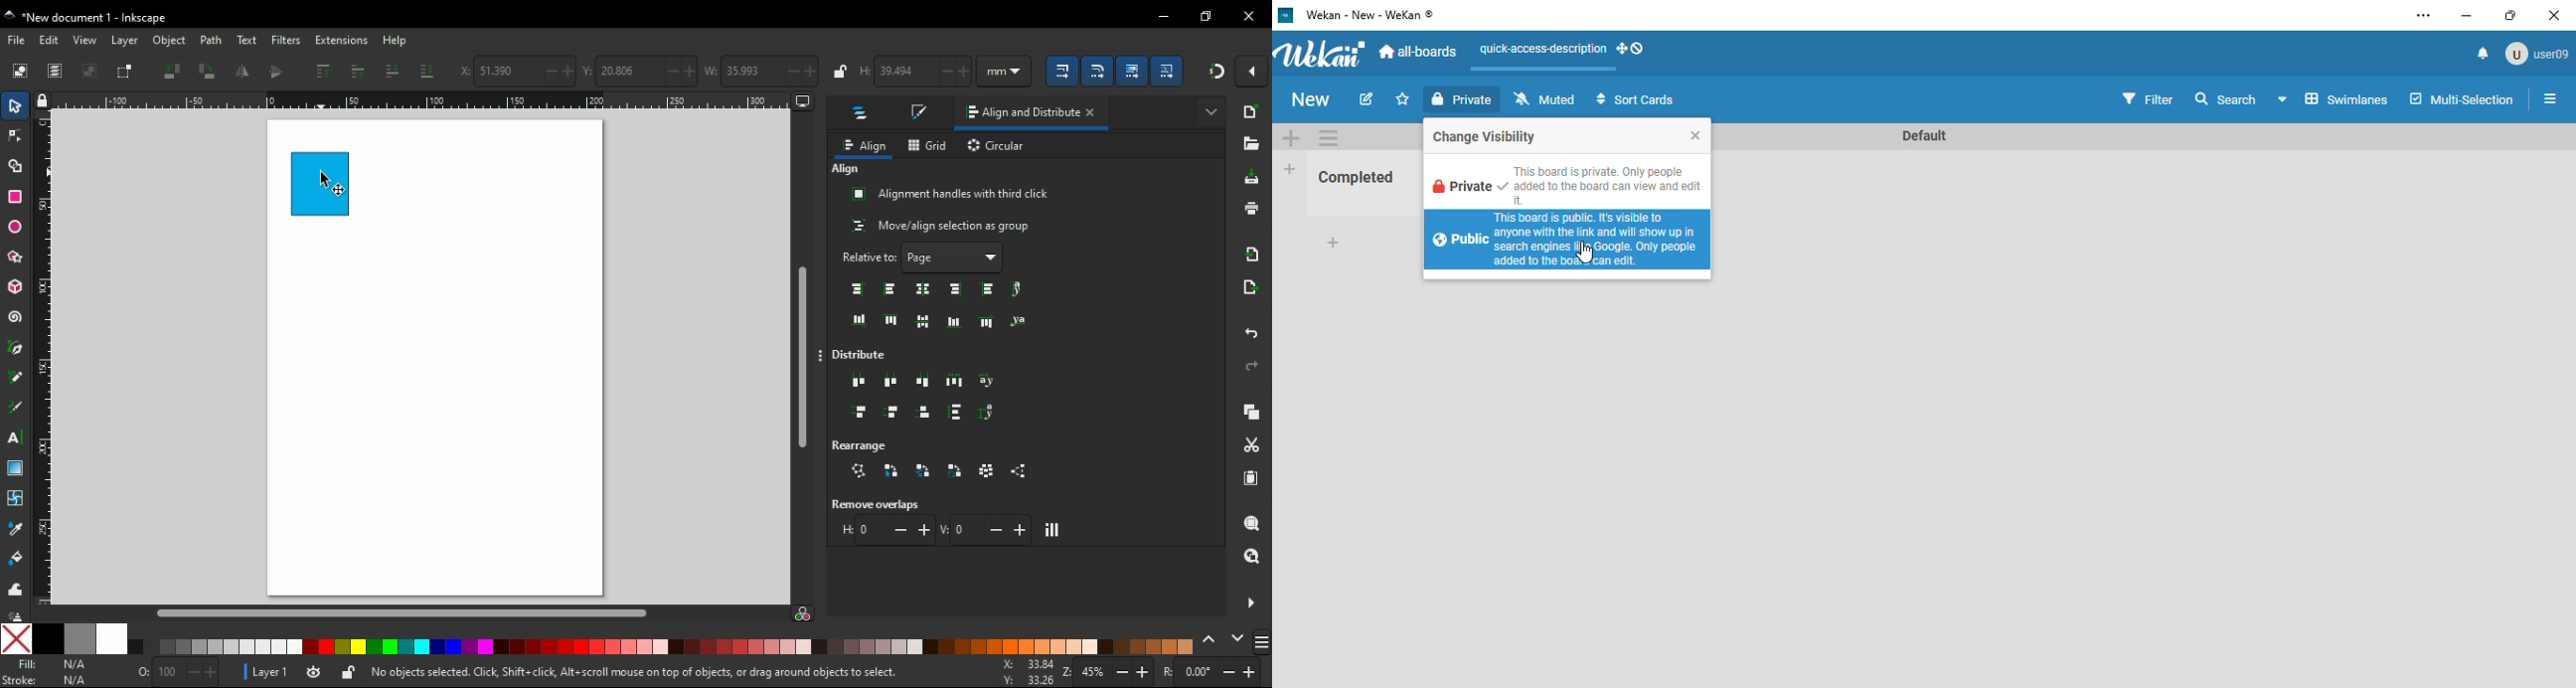  I want to click on align and distribute, so click(1017, 113).